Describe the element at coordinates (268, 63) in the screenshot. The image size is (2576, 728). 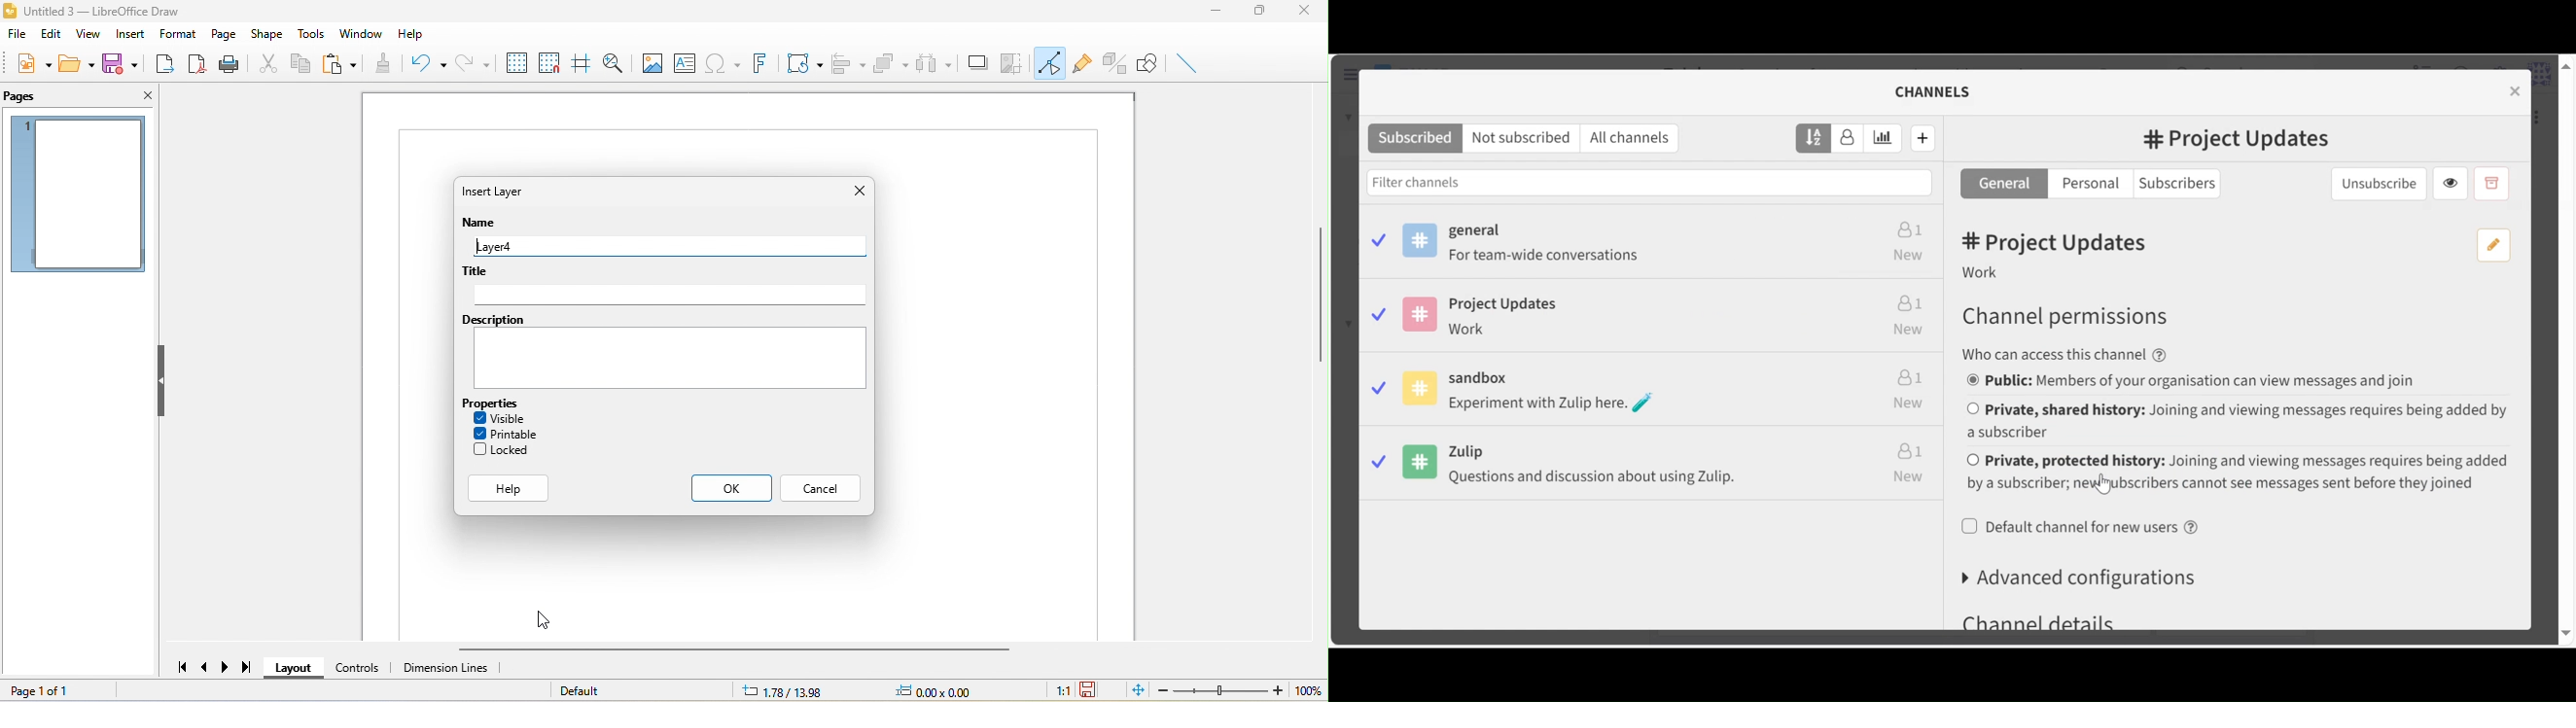
I see `cut` at that location.